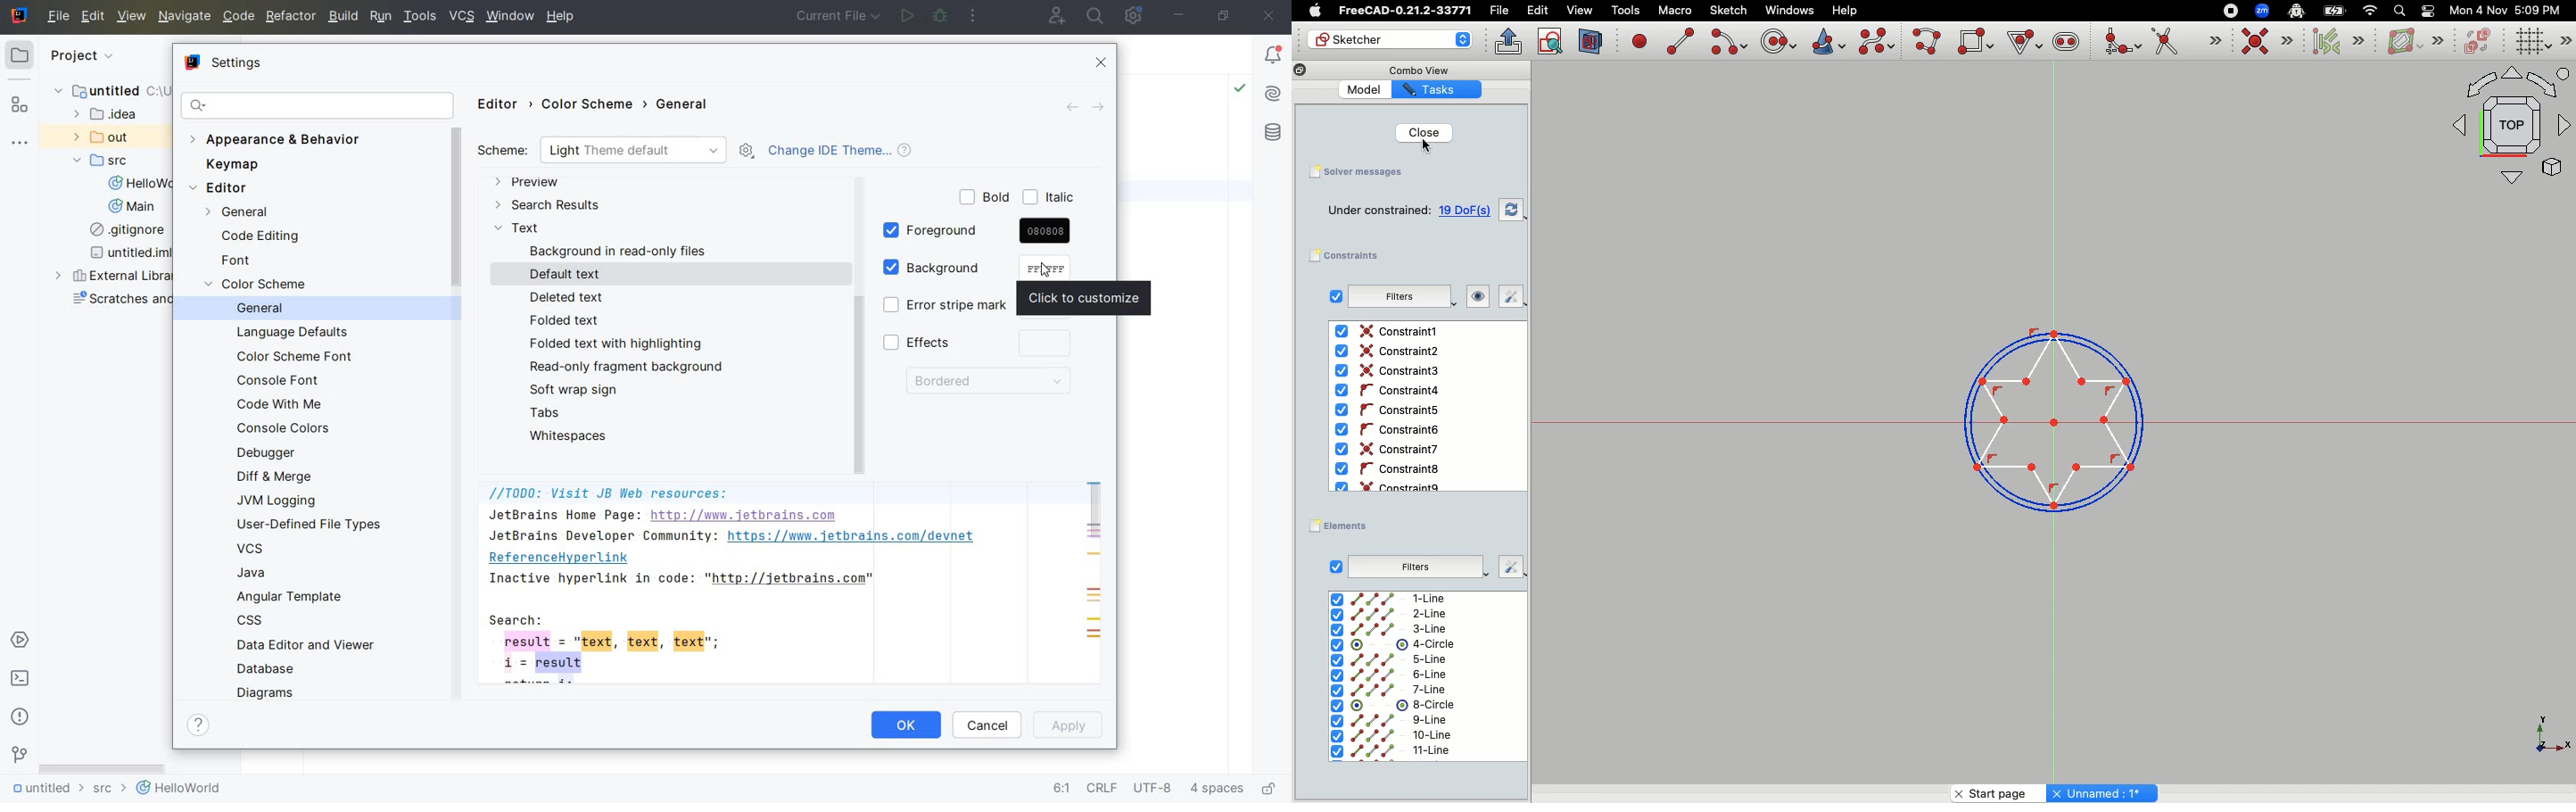 The image size is (2576, 812). I want to click on View section, so click(1591, 41).